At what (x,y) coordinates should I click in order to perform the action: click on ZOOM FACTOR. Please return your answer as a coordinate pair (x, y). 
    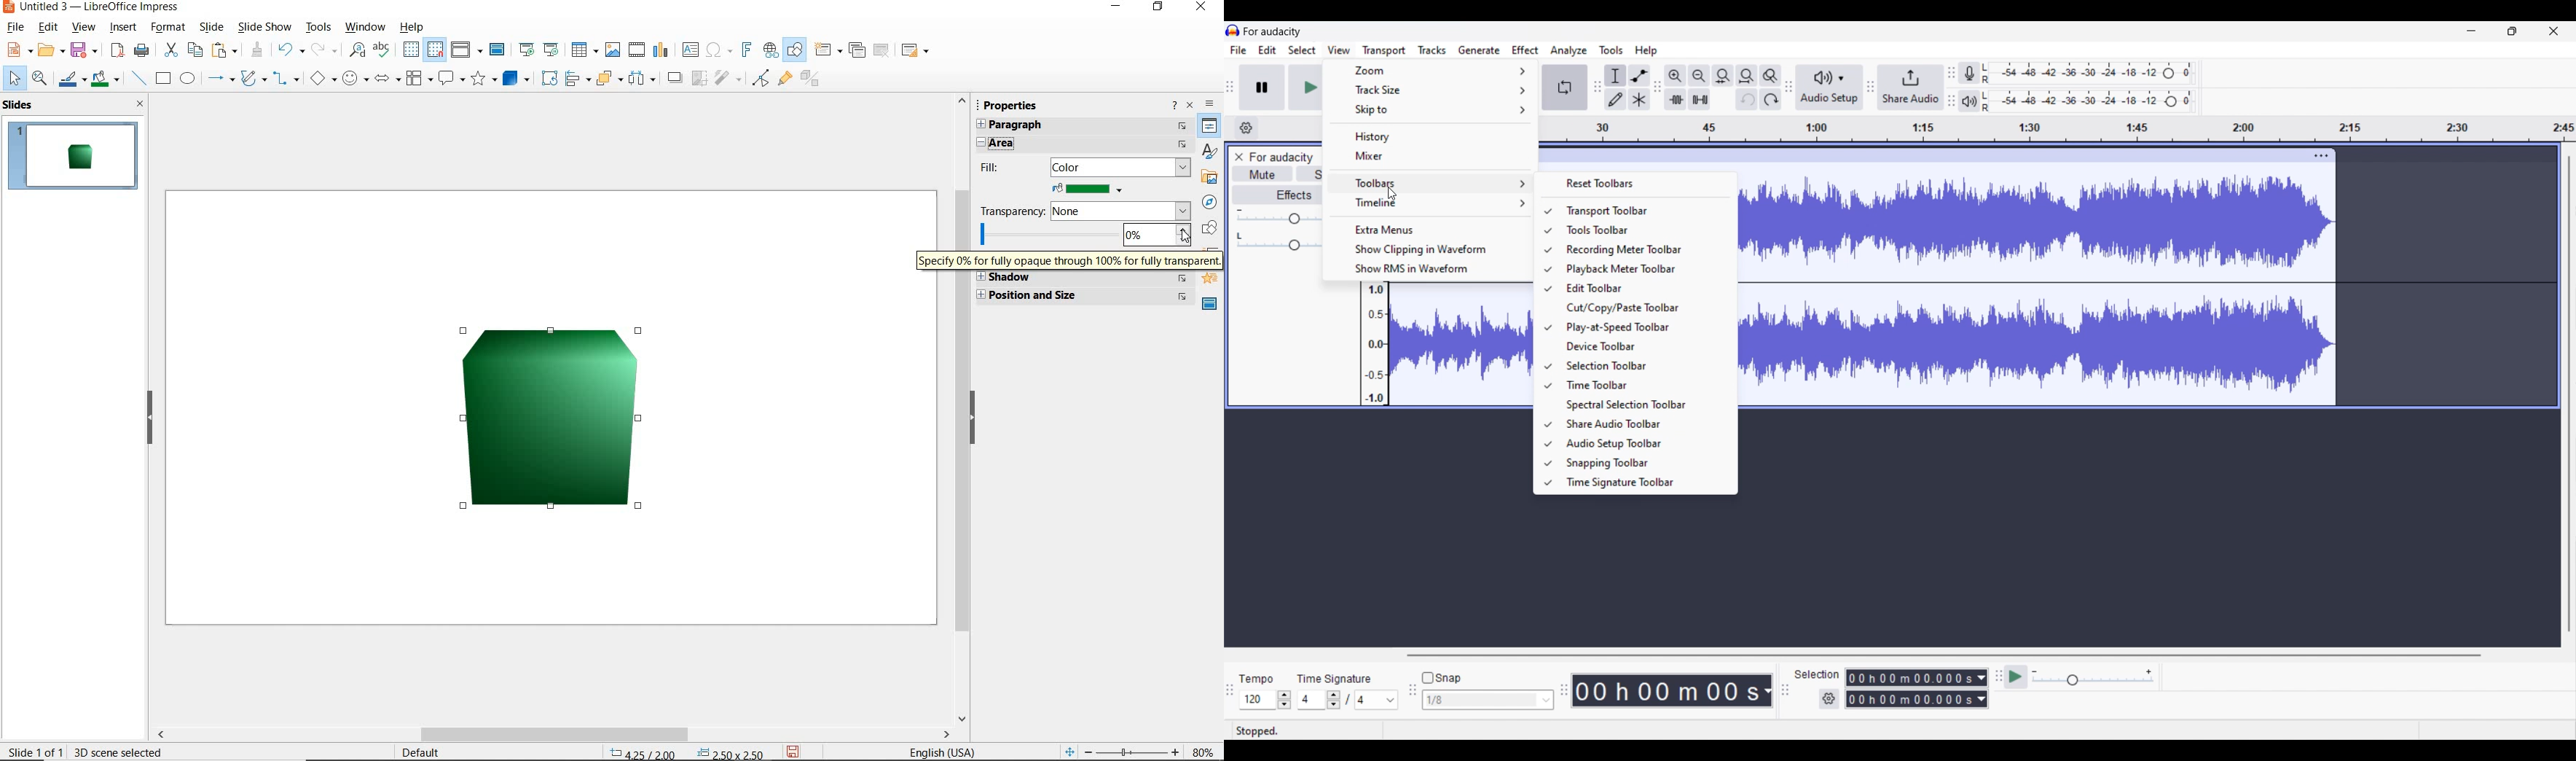
    Looking at the image, I should click on (1201, 749).